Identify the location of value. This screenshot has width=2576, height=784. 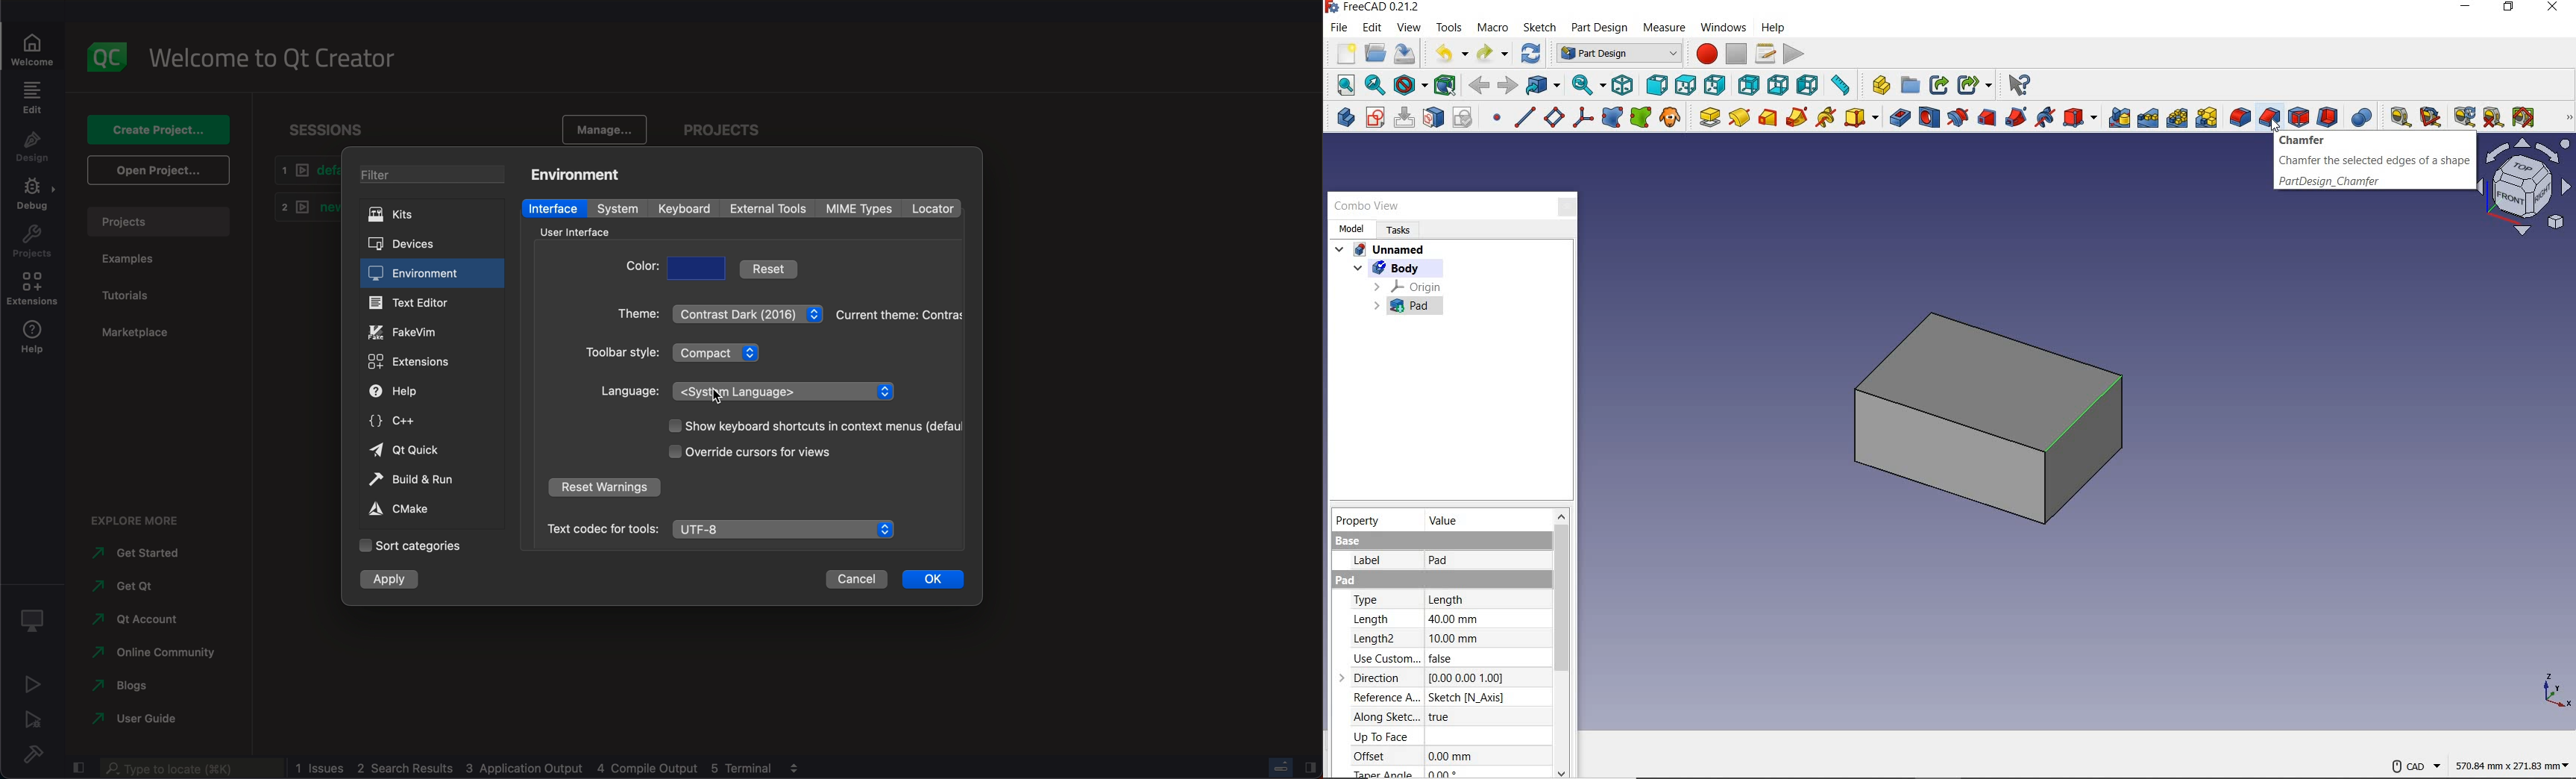
(1441, 520).